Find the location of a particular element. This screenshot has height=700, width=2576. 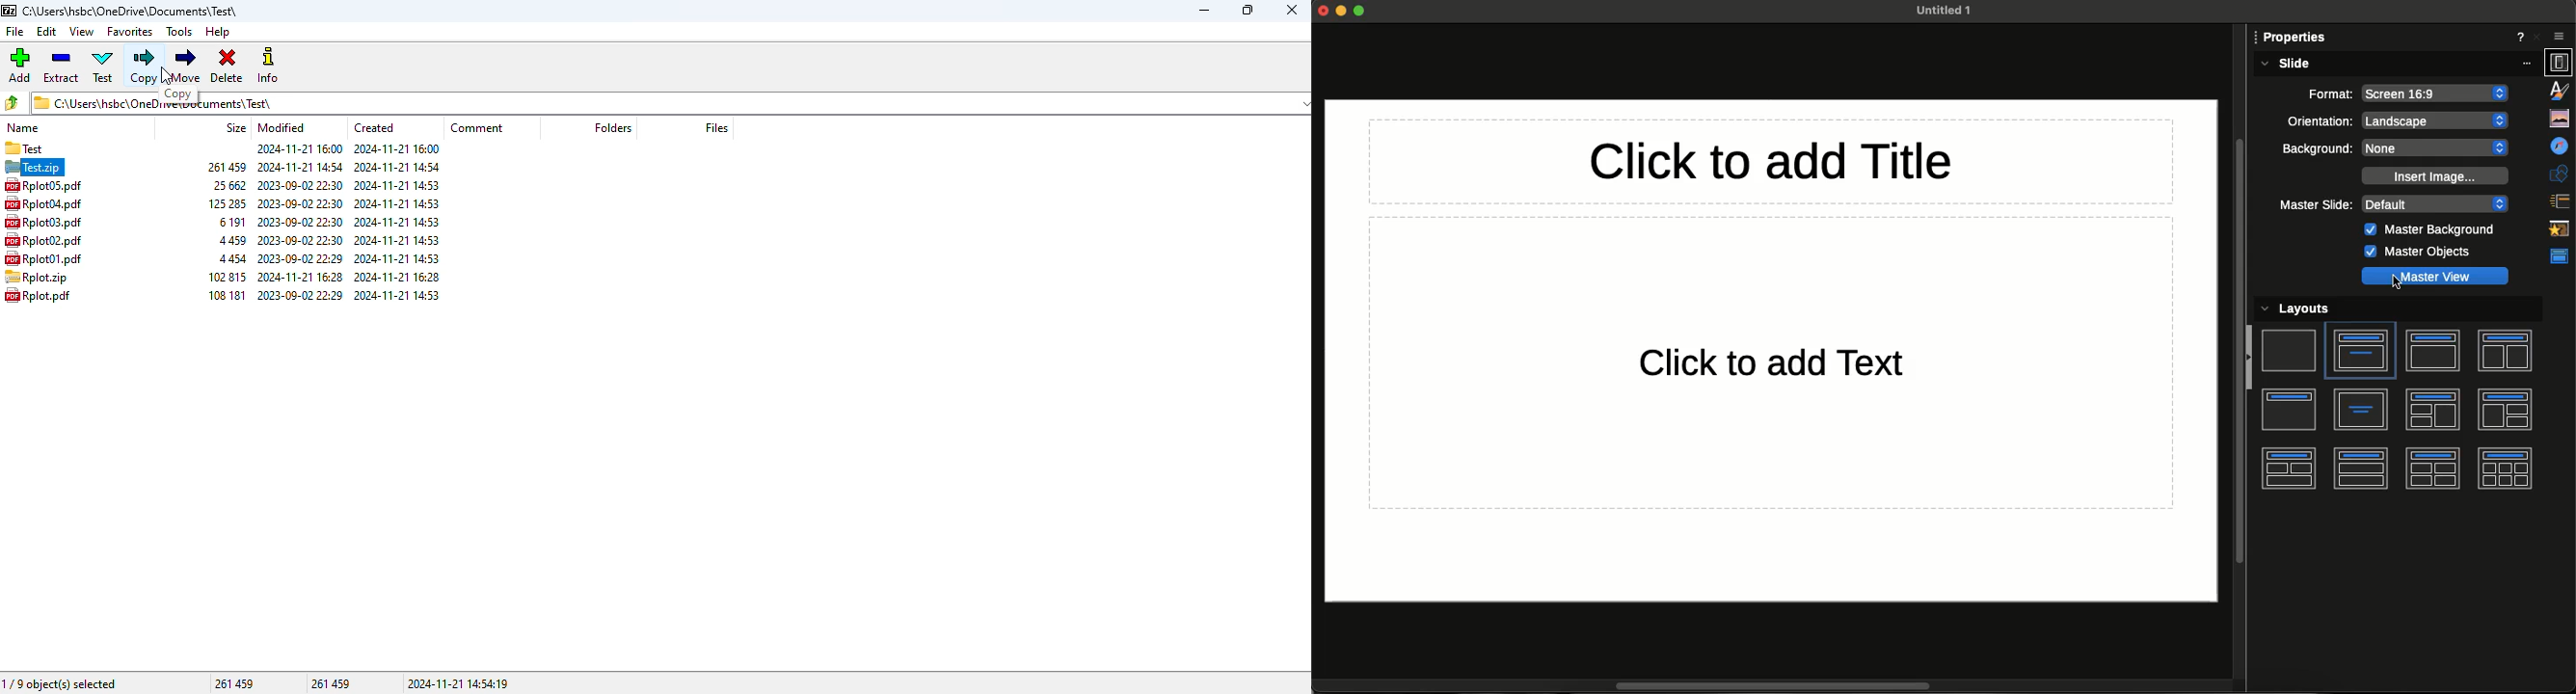

file is located at coordinates (14, 32).